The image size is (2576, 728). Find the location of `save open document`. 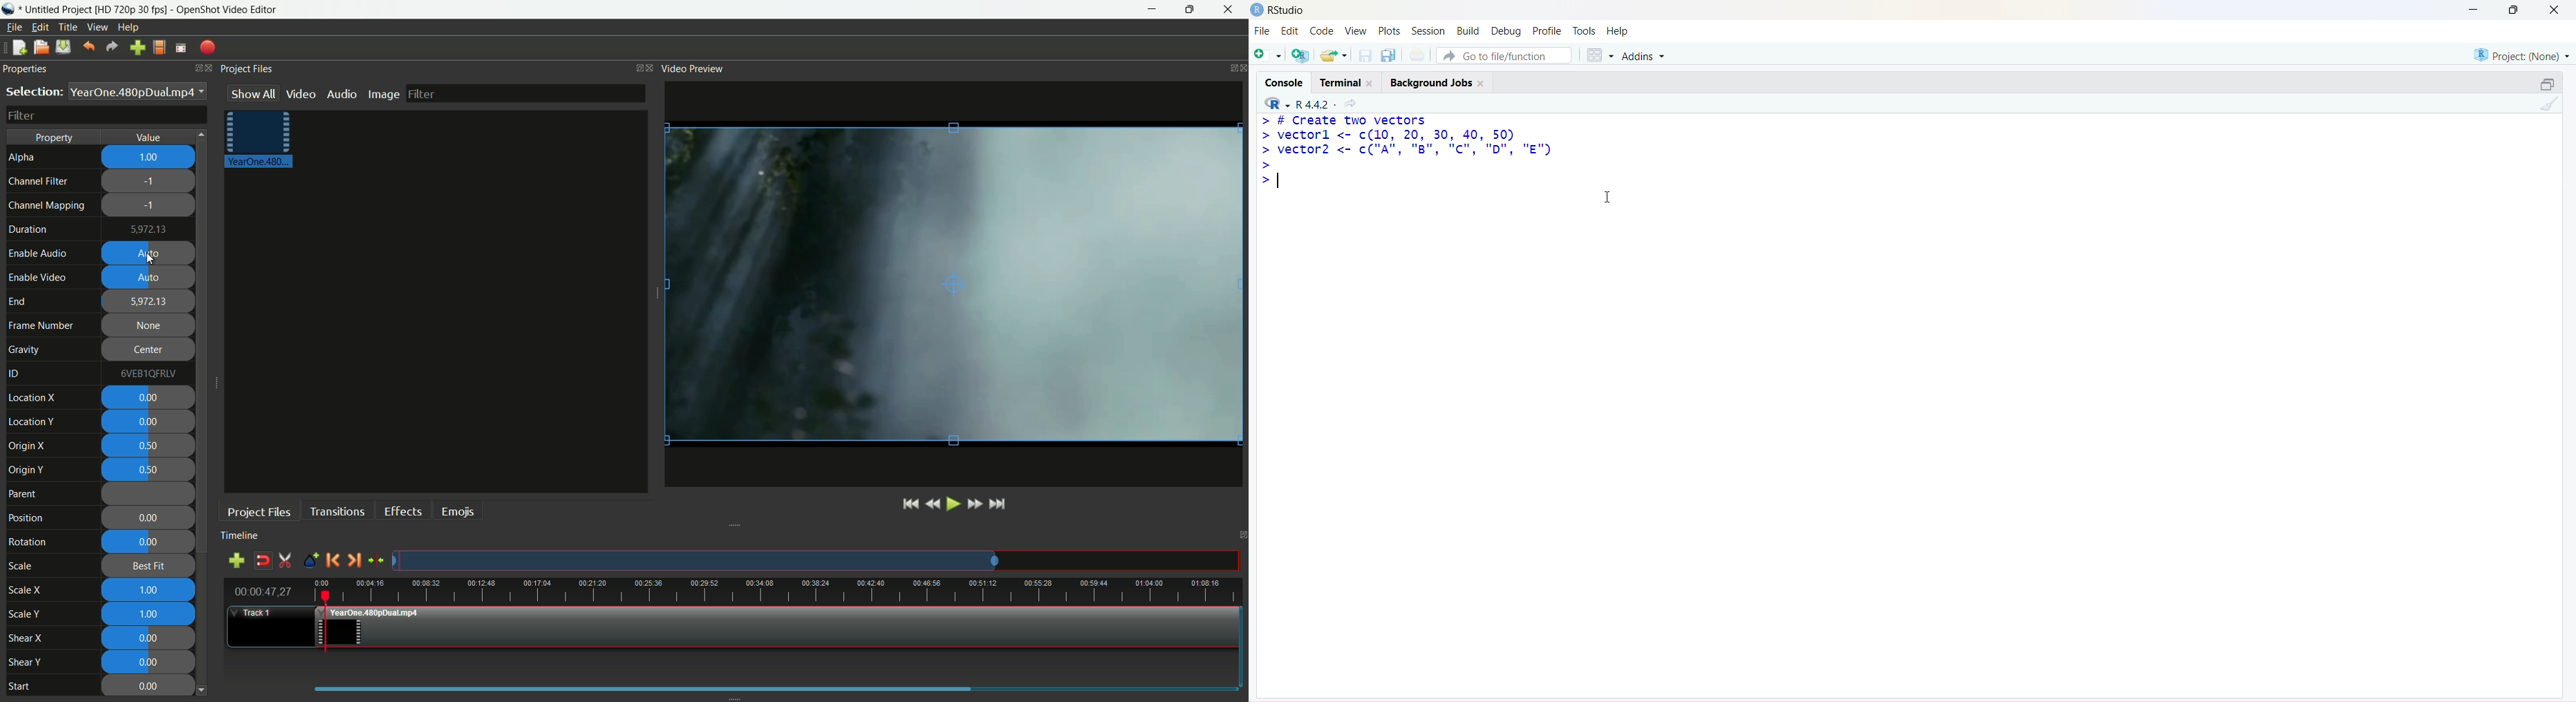

save open document is located at coordinates (1365, 57).